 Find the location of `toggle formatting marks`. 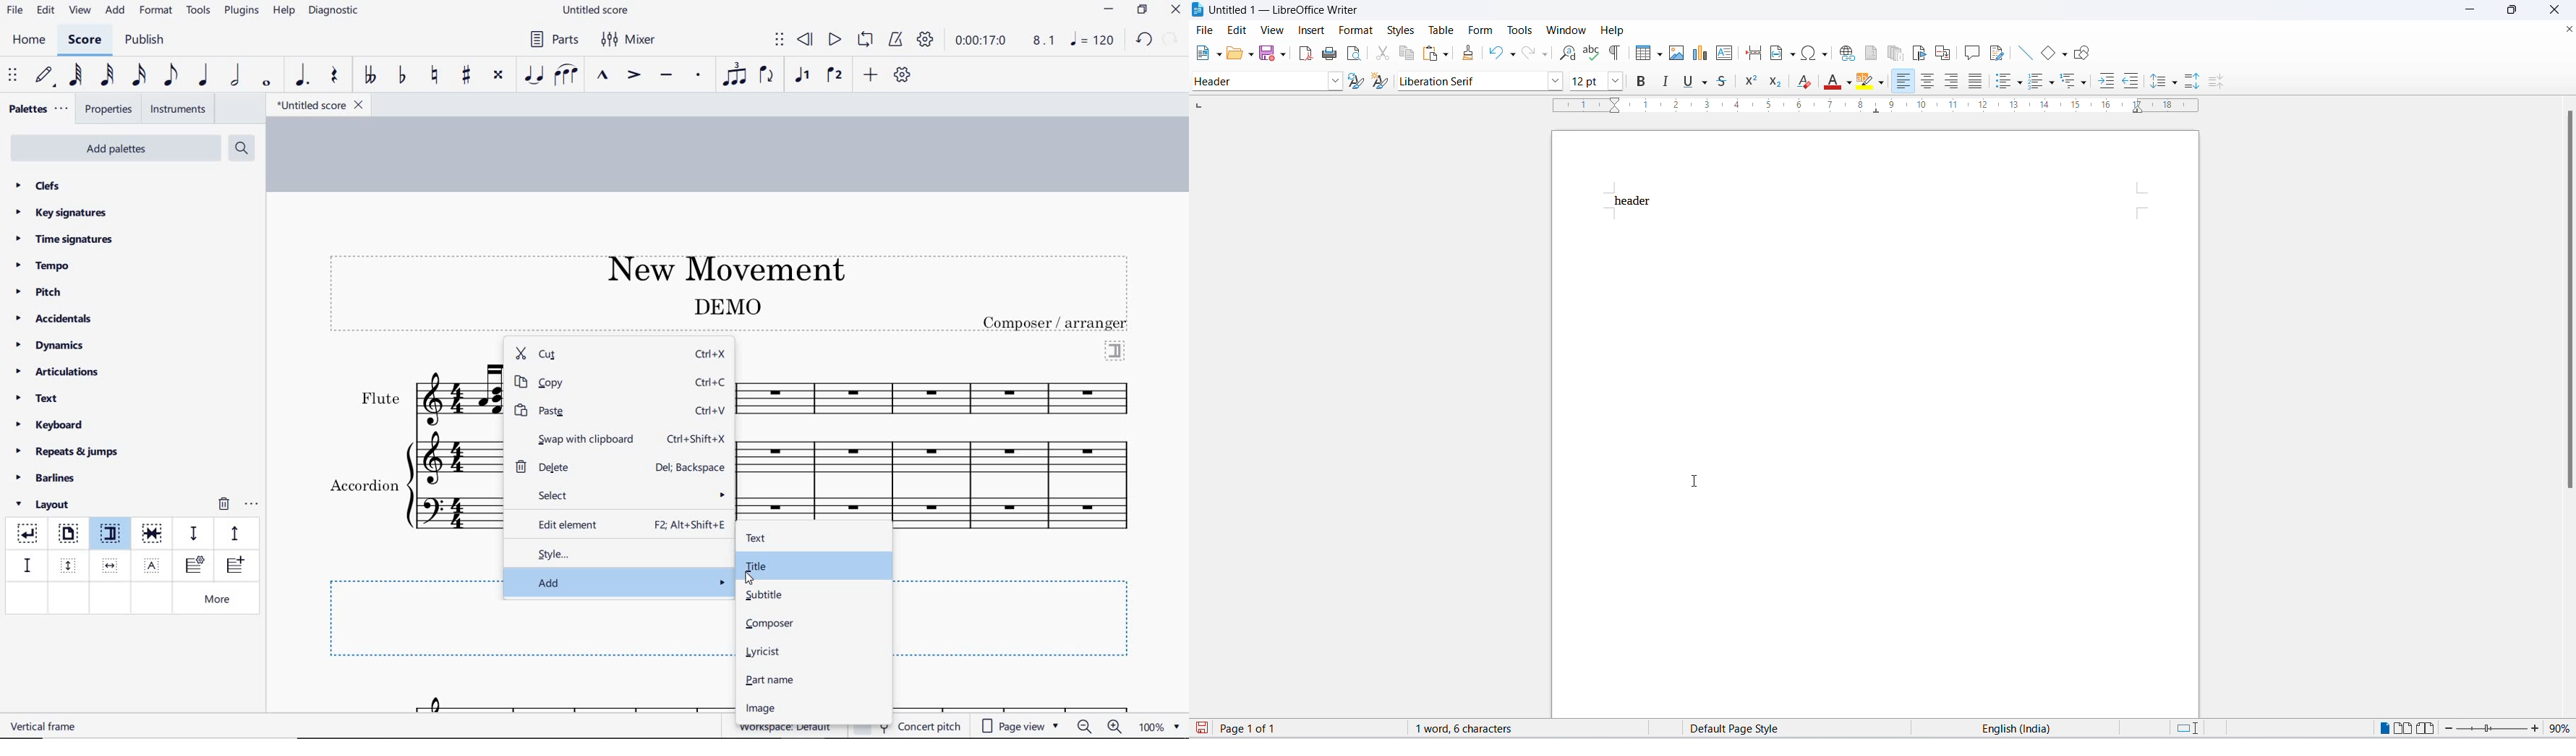

toggle formatting marks is located at coordinates (1616, 52).